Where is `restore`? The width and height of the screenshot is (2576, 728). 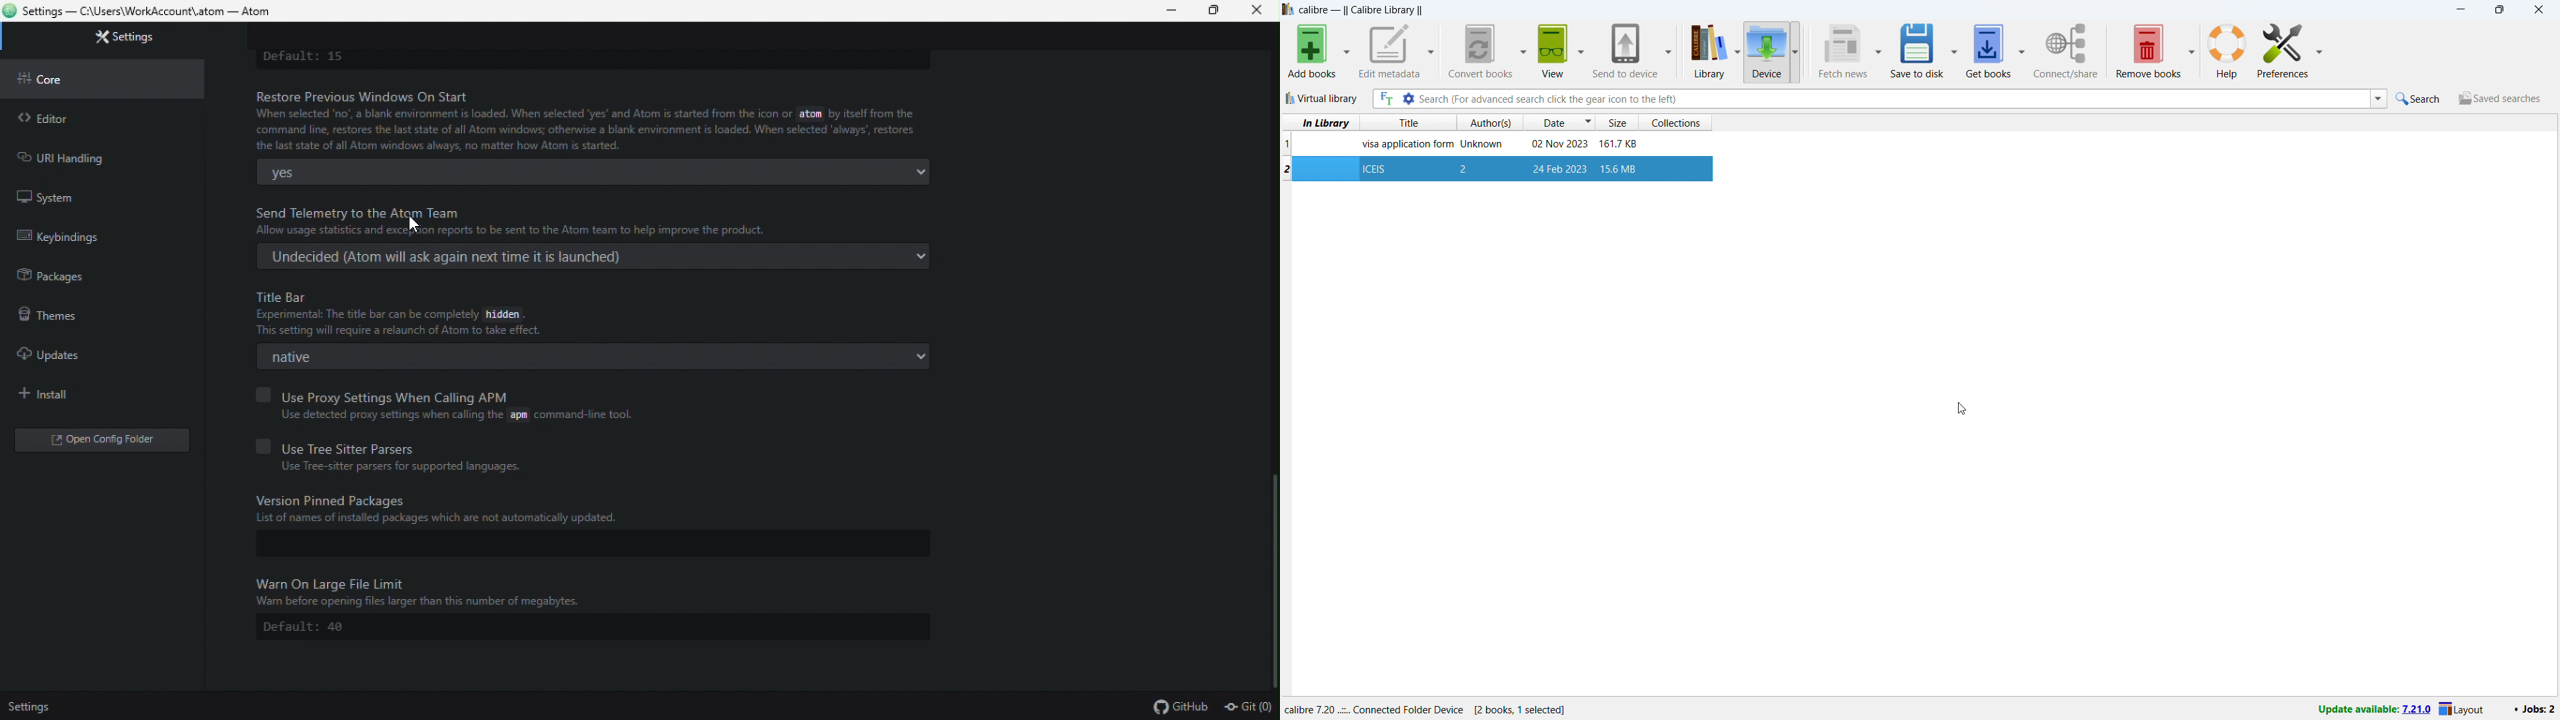
restore is located at coordinates (1218, 11).